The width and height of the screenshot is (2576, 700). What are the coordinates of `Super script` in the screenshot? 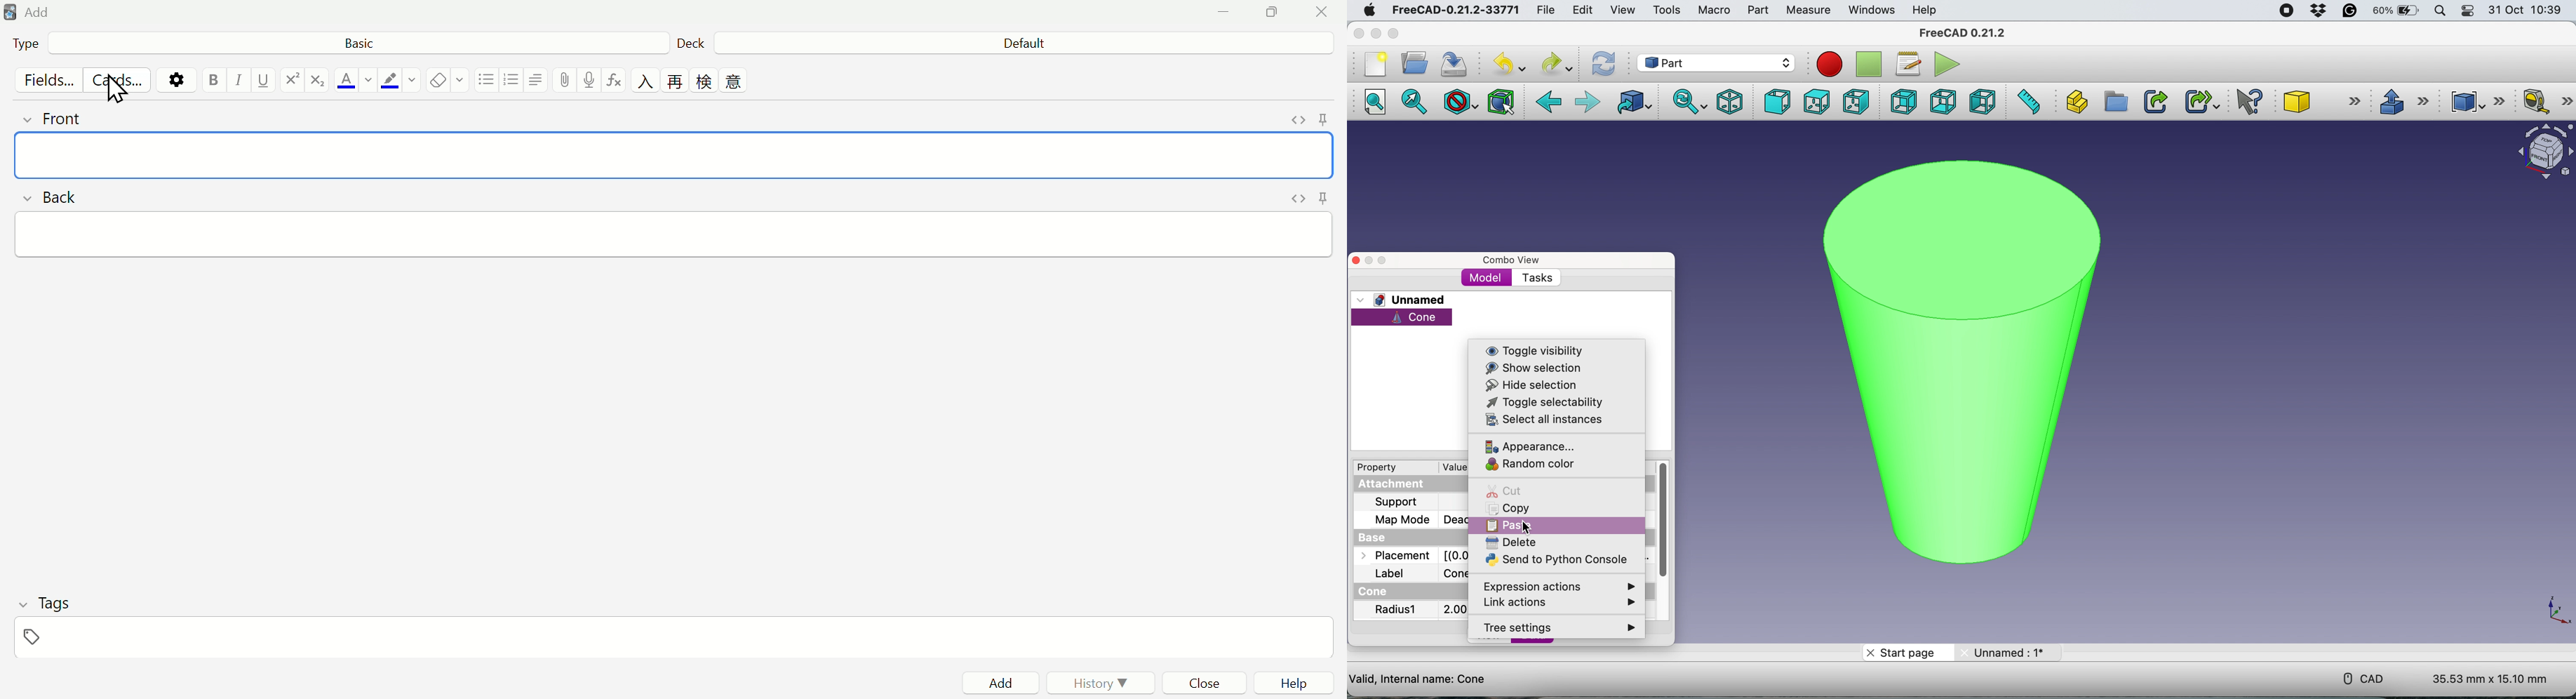 It's located at (292, 78).